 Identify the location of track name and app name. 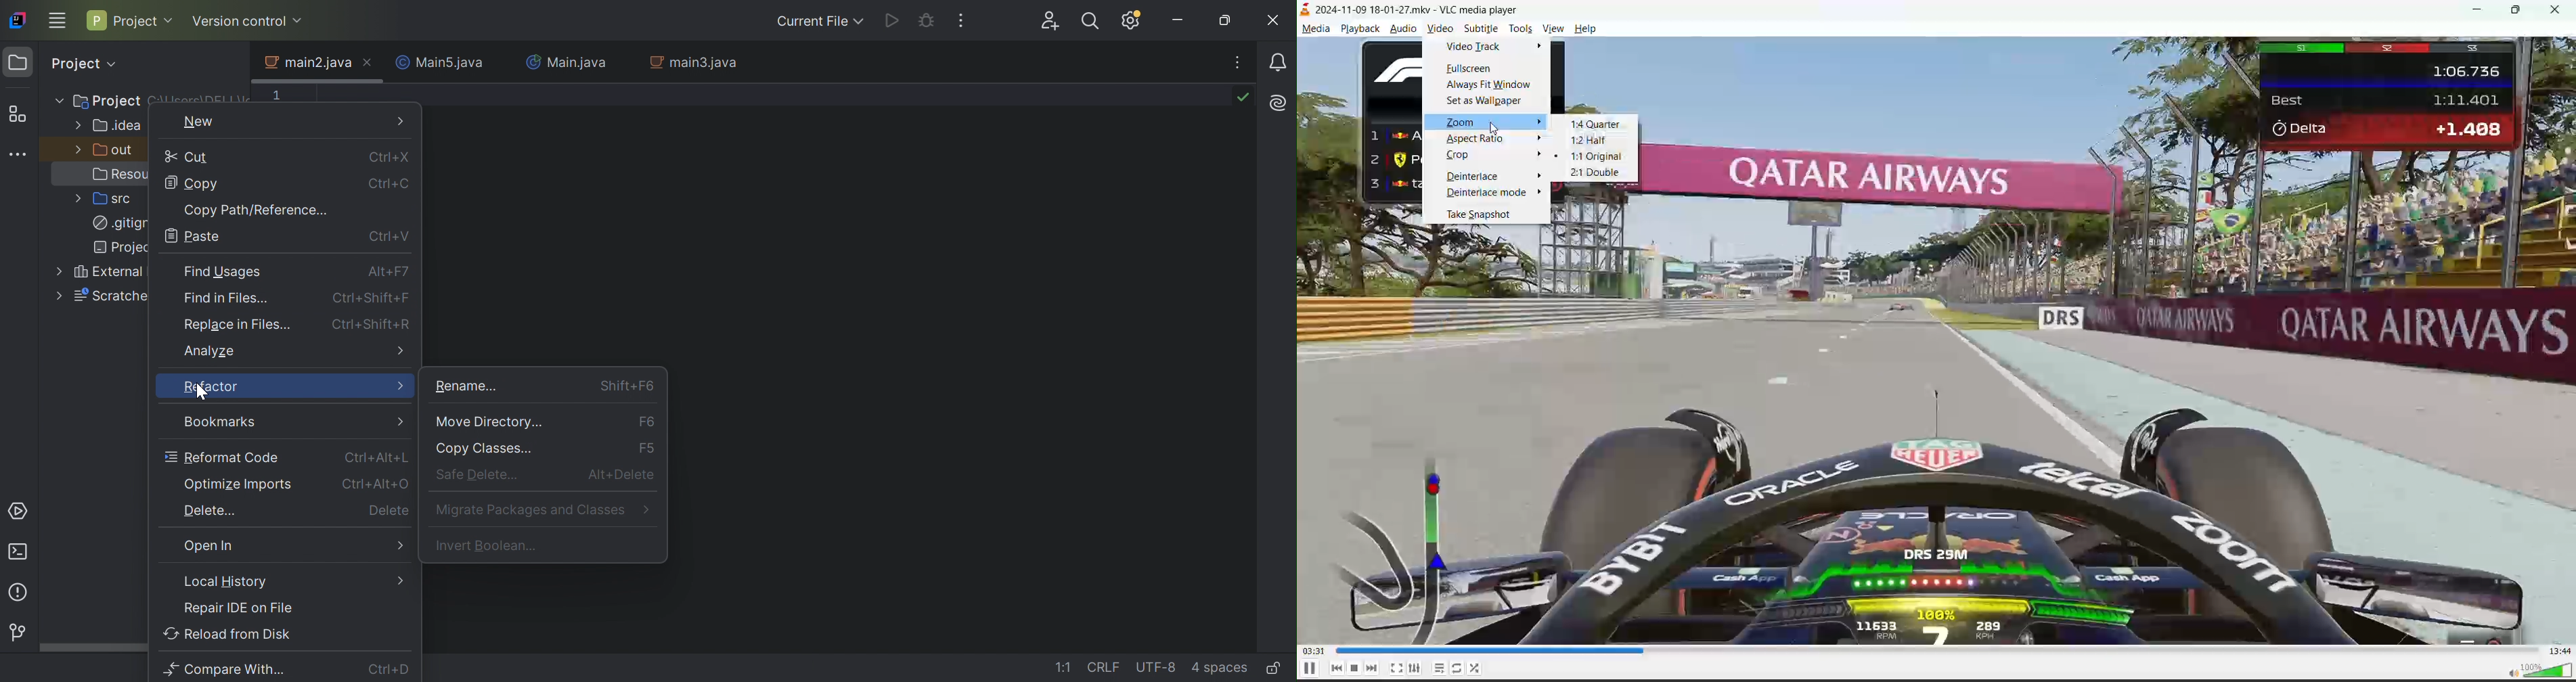
(1421, 8).